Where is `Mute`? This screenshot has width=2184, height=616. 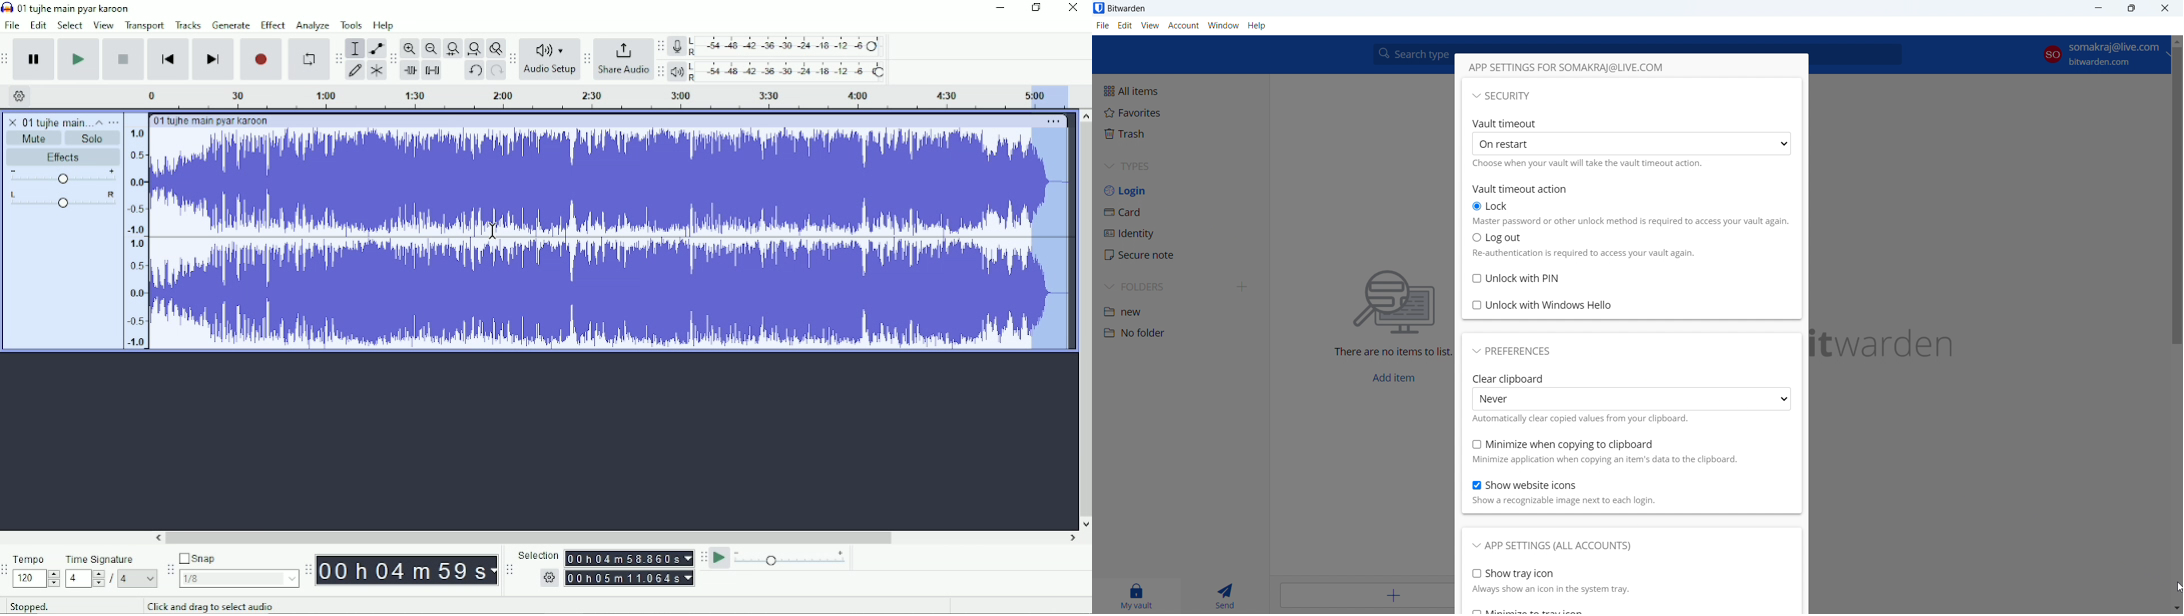
Mute is located at coordinates (34, 139).